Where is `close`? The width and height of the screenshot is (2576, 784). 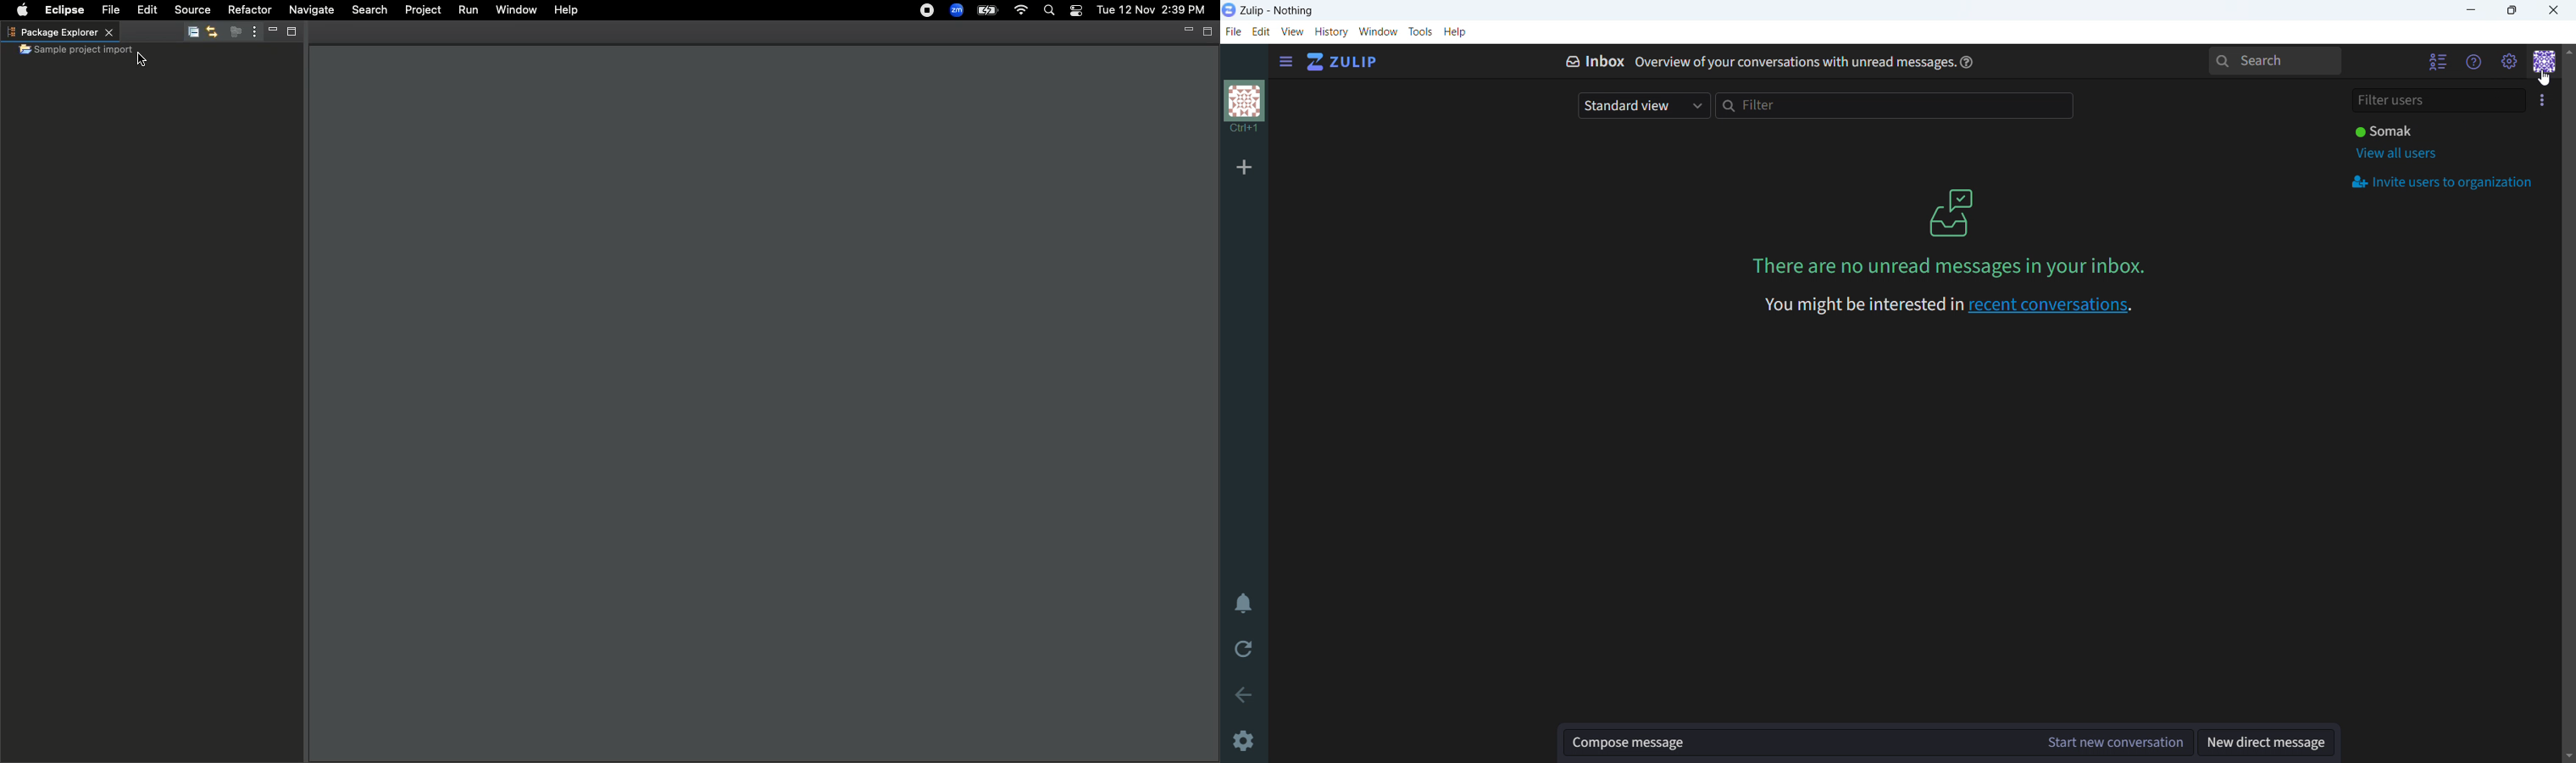 close is located at coordinates (2554, 11).